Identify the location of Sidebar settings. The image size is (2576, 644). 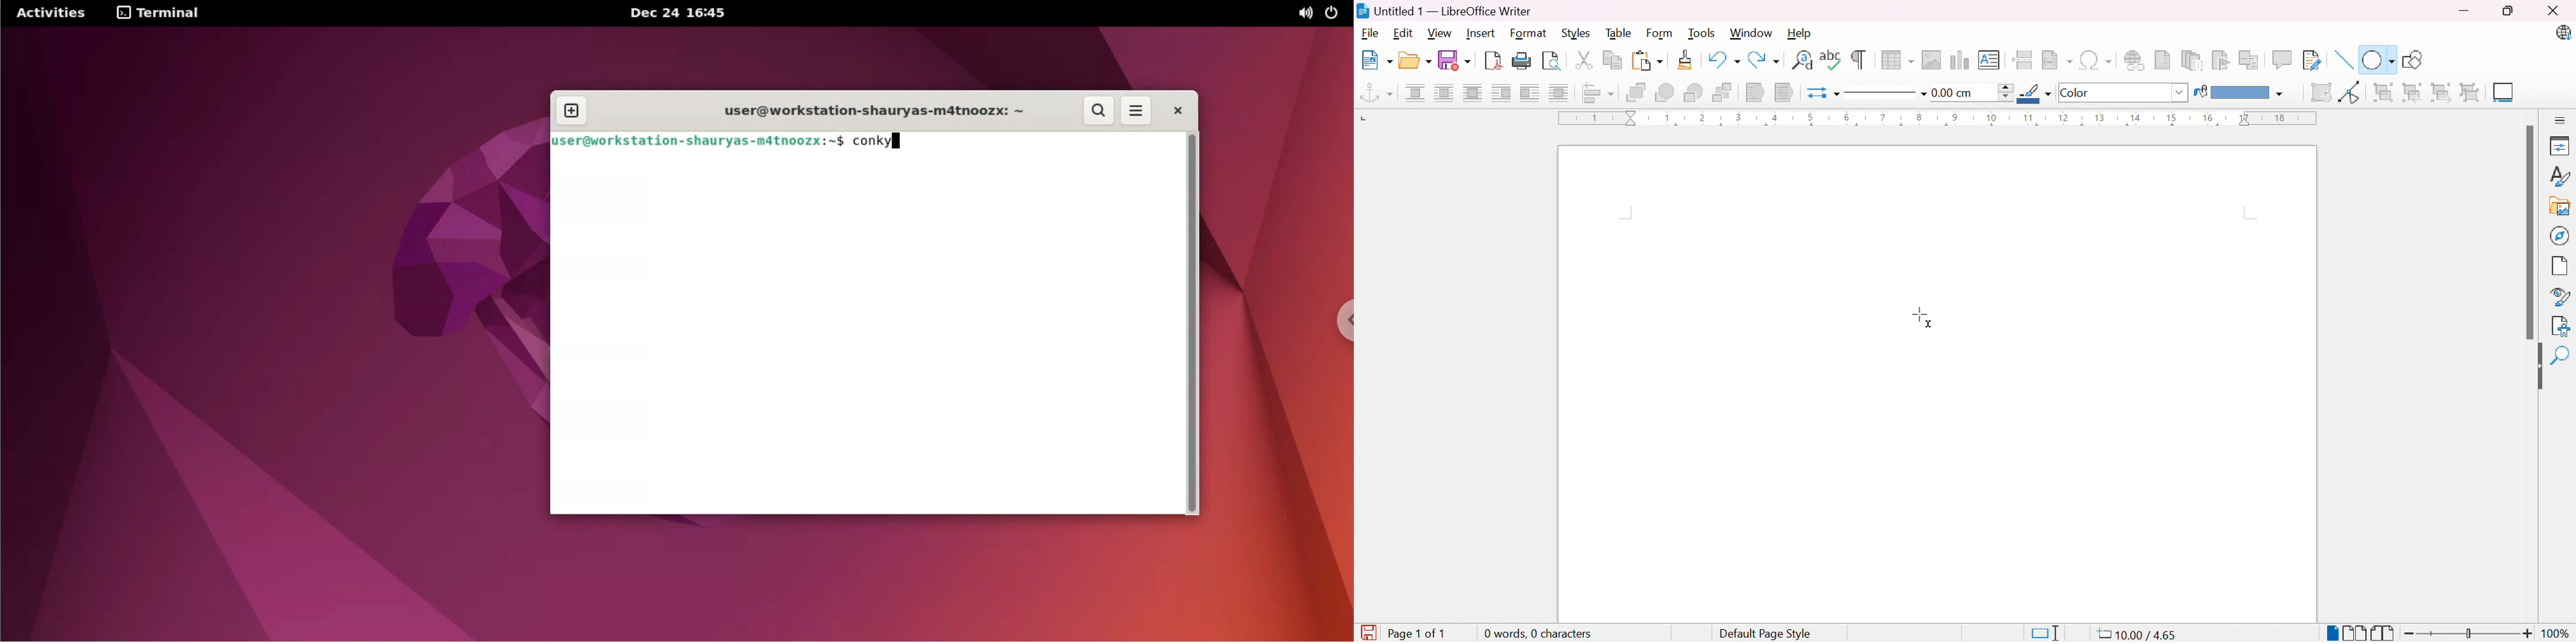
(2561, 120).